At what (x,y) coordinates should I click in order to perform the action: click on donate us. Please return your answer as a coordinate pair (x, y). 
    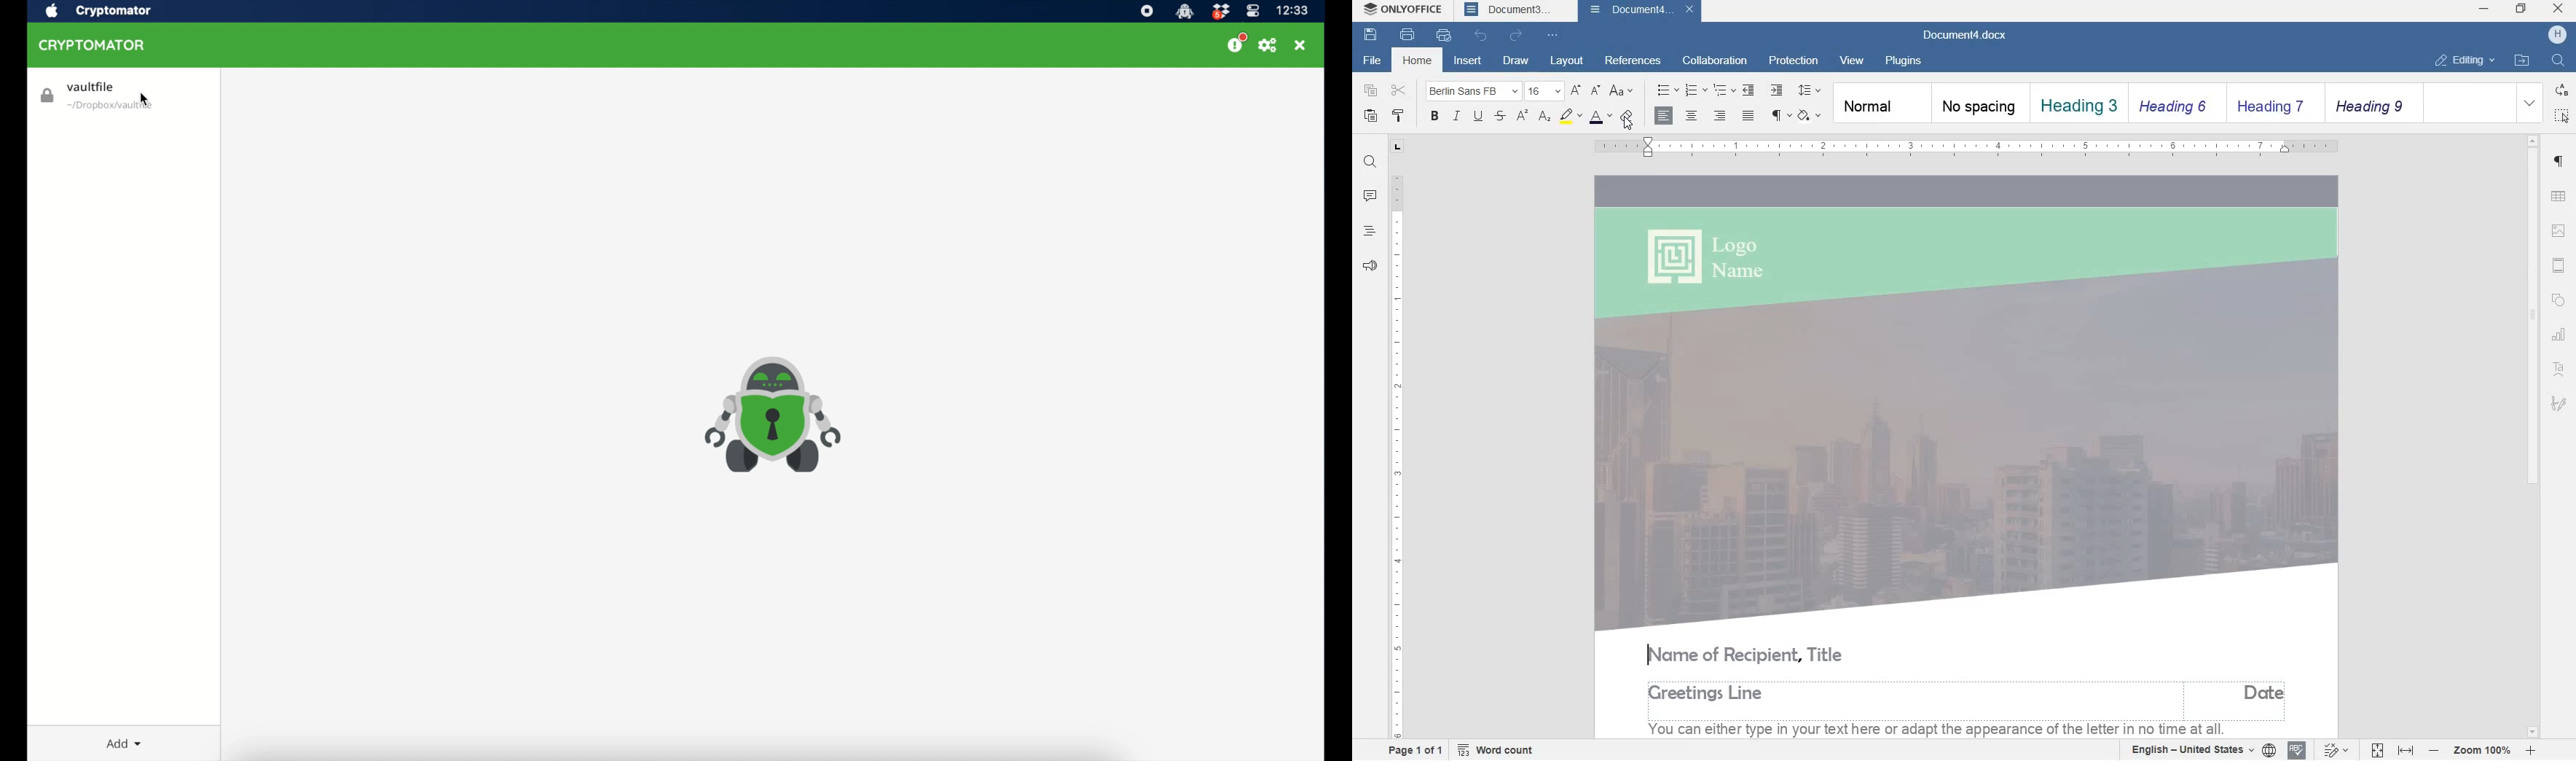
    Looking at the image, I should click on (1237, 43).